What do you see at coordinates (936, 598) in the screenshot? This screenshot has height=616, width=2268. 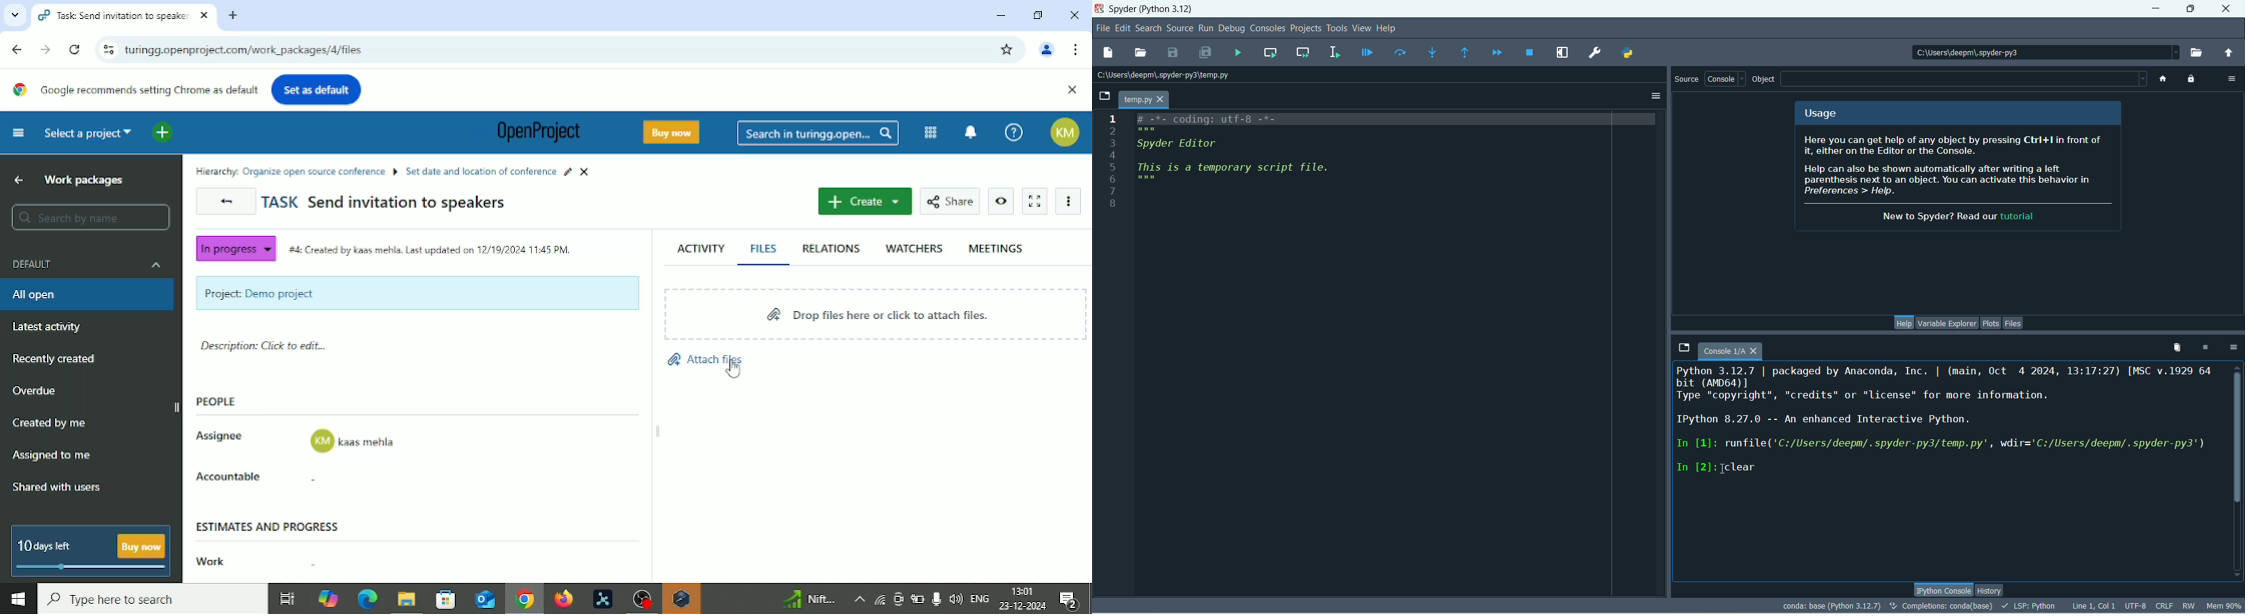 I see `Mic` at bounding box center [936, 598].